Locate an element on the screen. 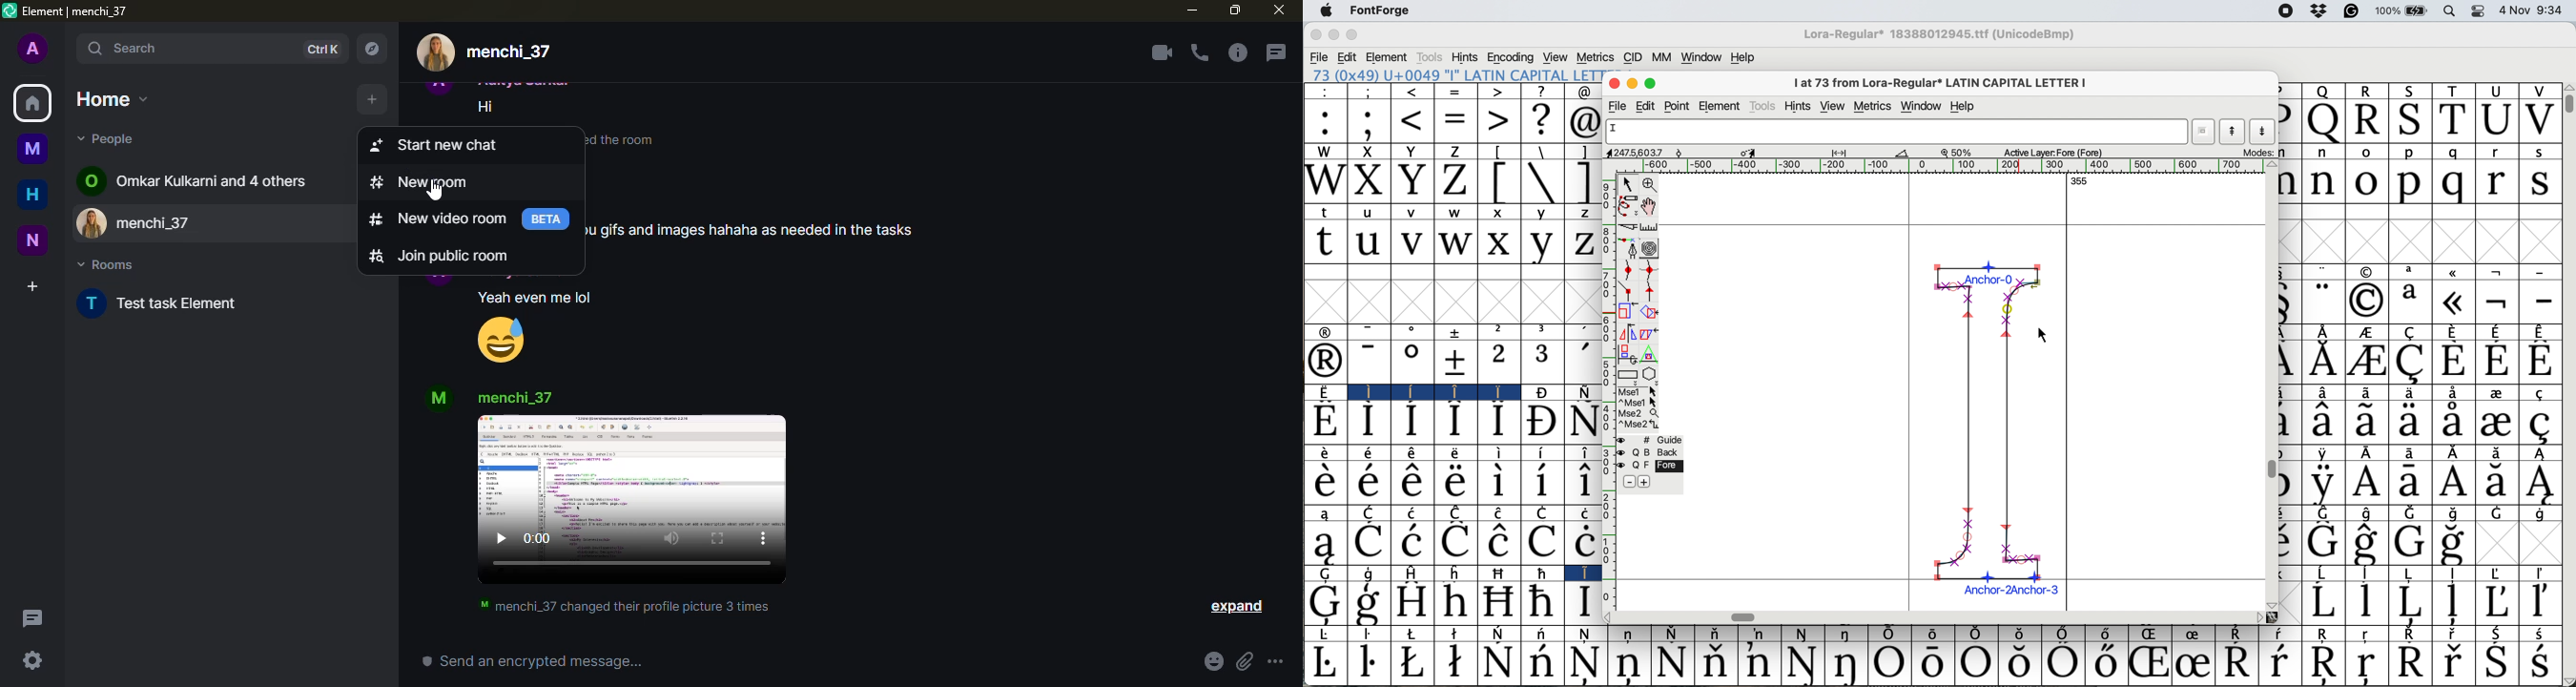 This screenshot has height=700, width=2576. u is located at coordinates (1368, 214).